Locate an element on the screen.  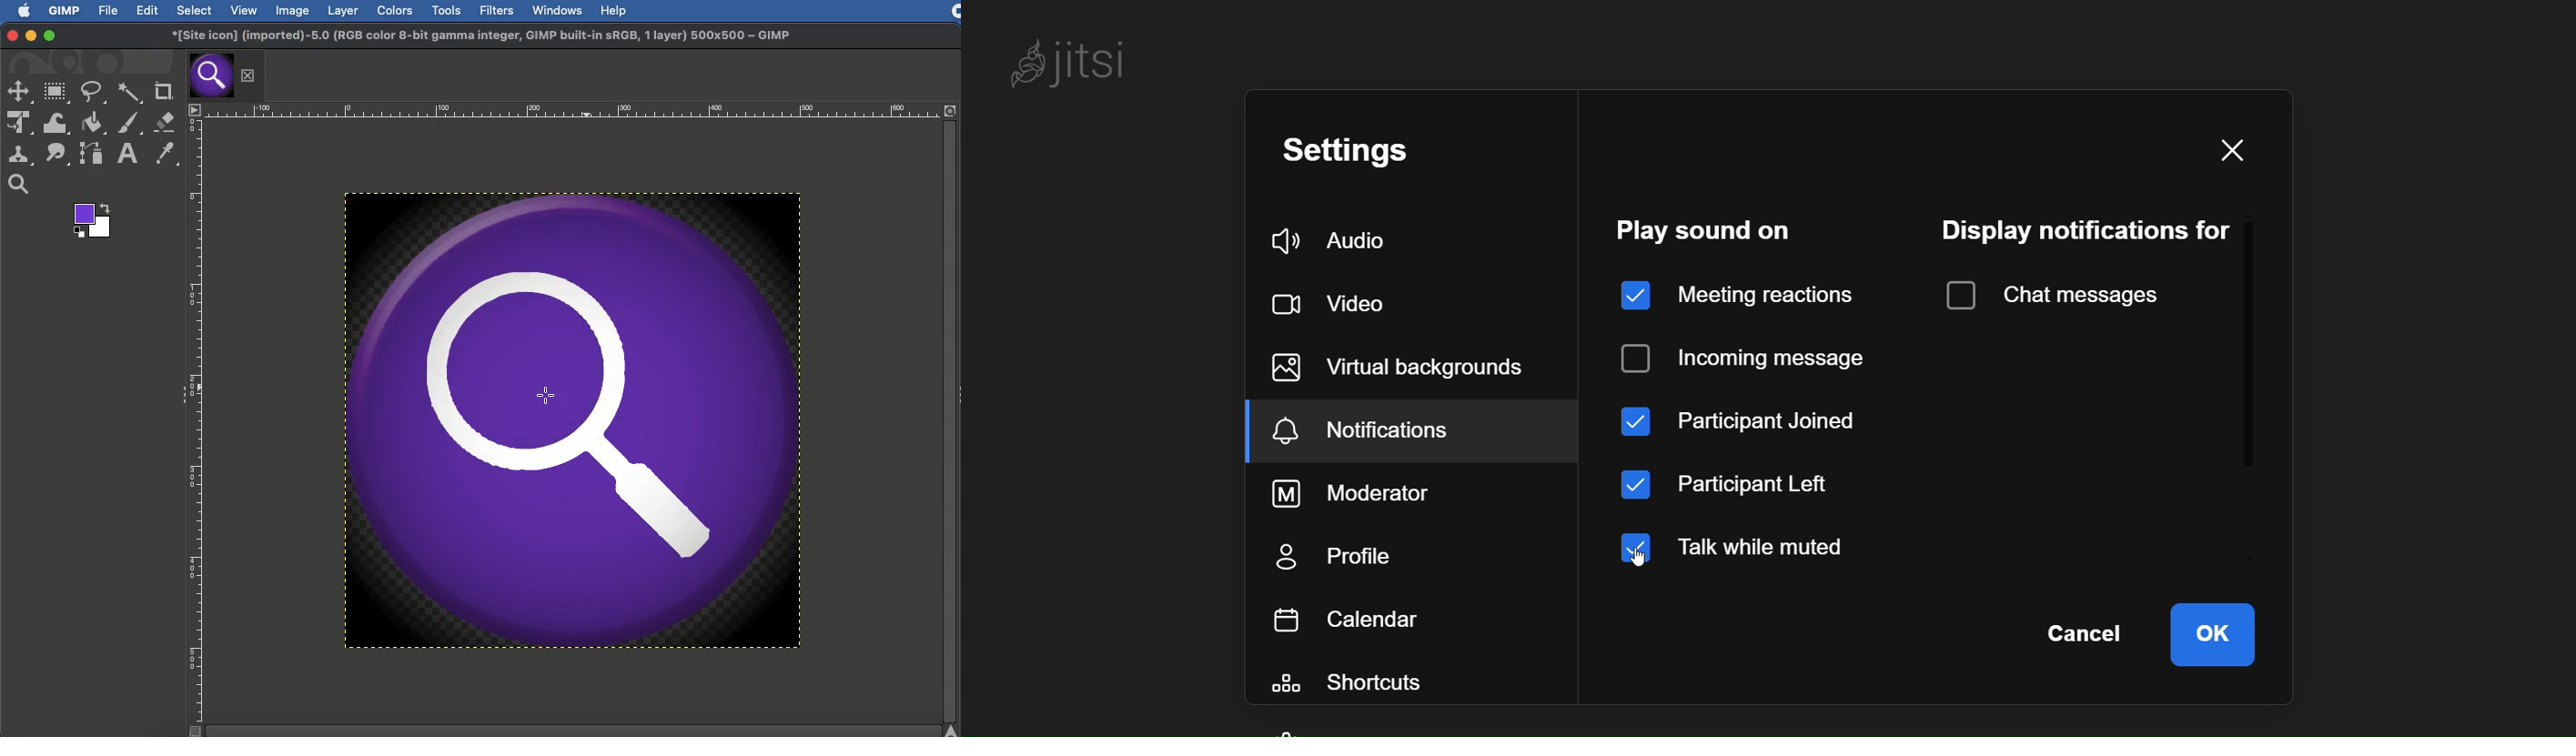
Close is located at coordinates (247, 74).